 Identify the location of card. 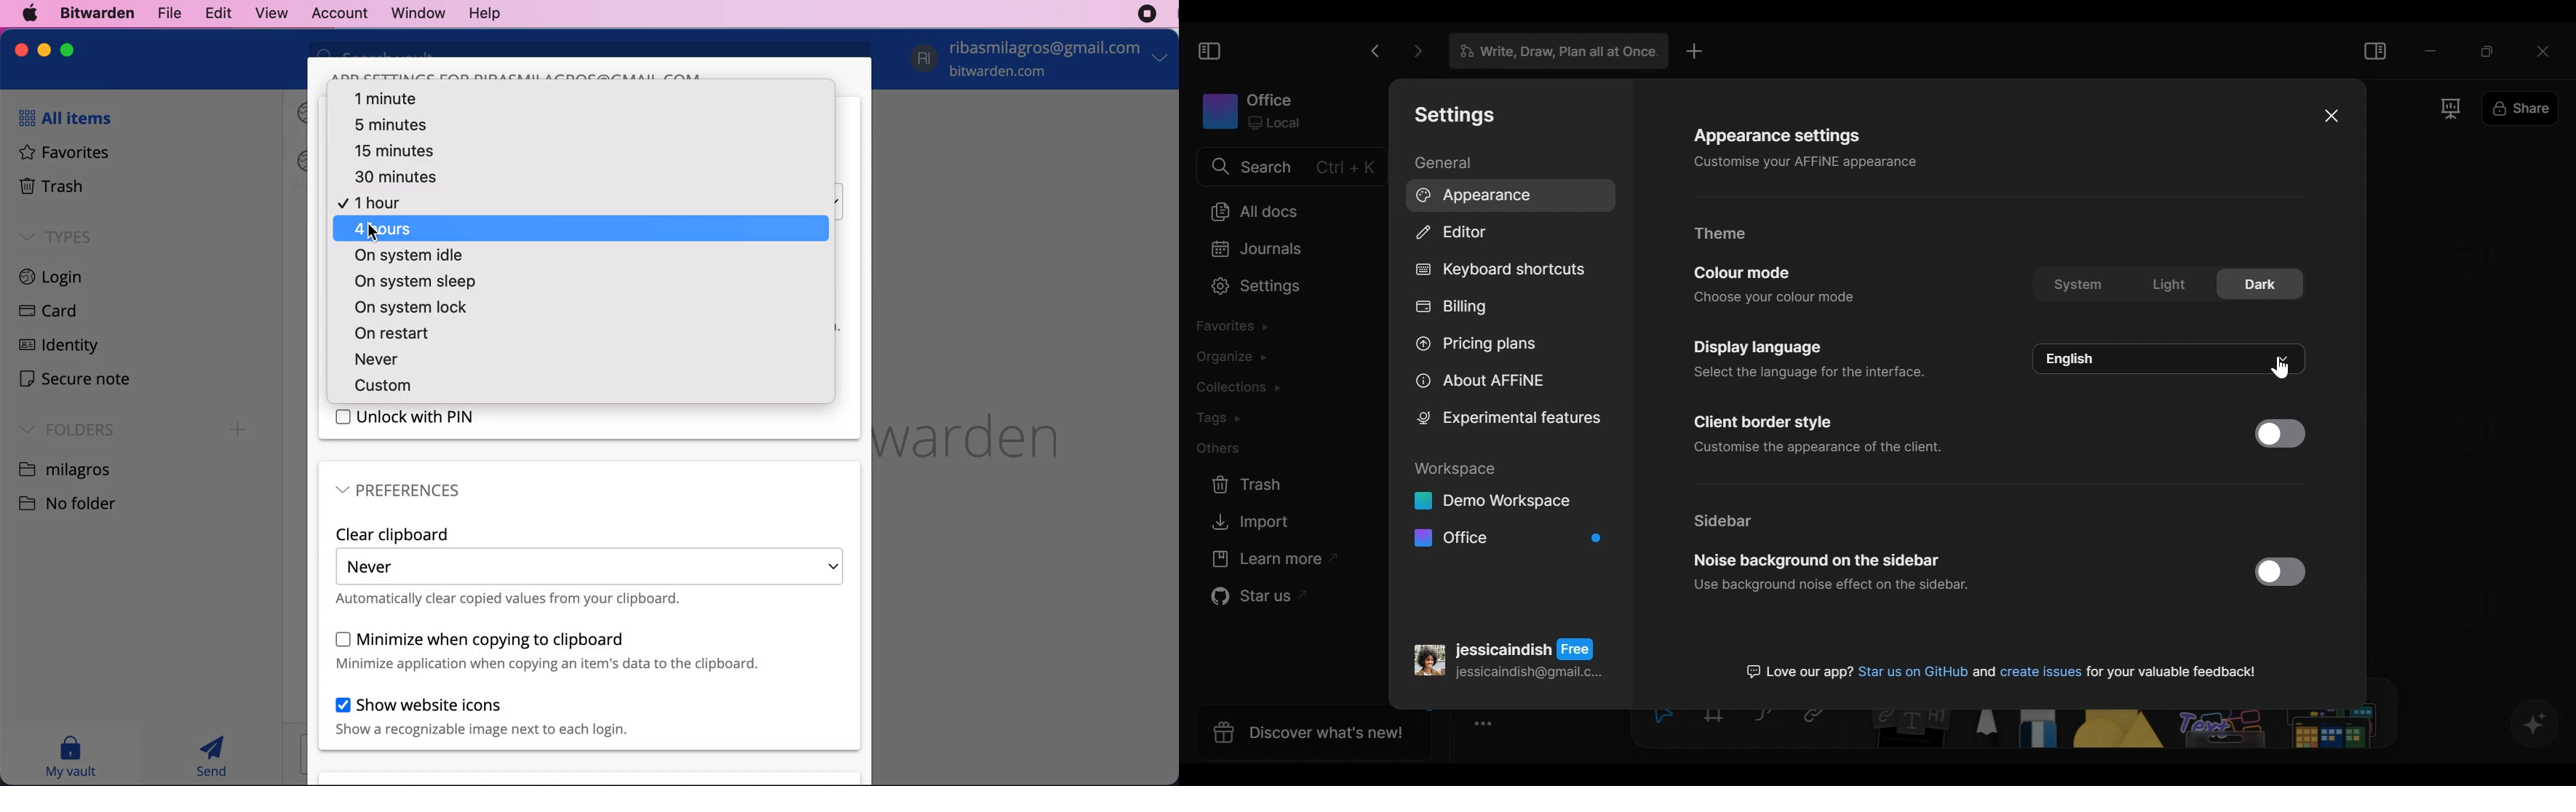
(44, 313).